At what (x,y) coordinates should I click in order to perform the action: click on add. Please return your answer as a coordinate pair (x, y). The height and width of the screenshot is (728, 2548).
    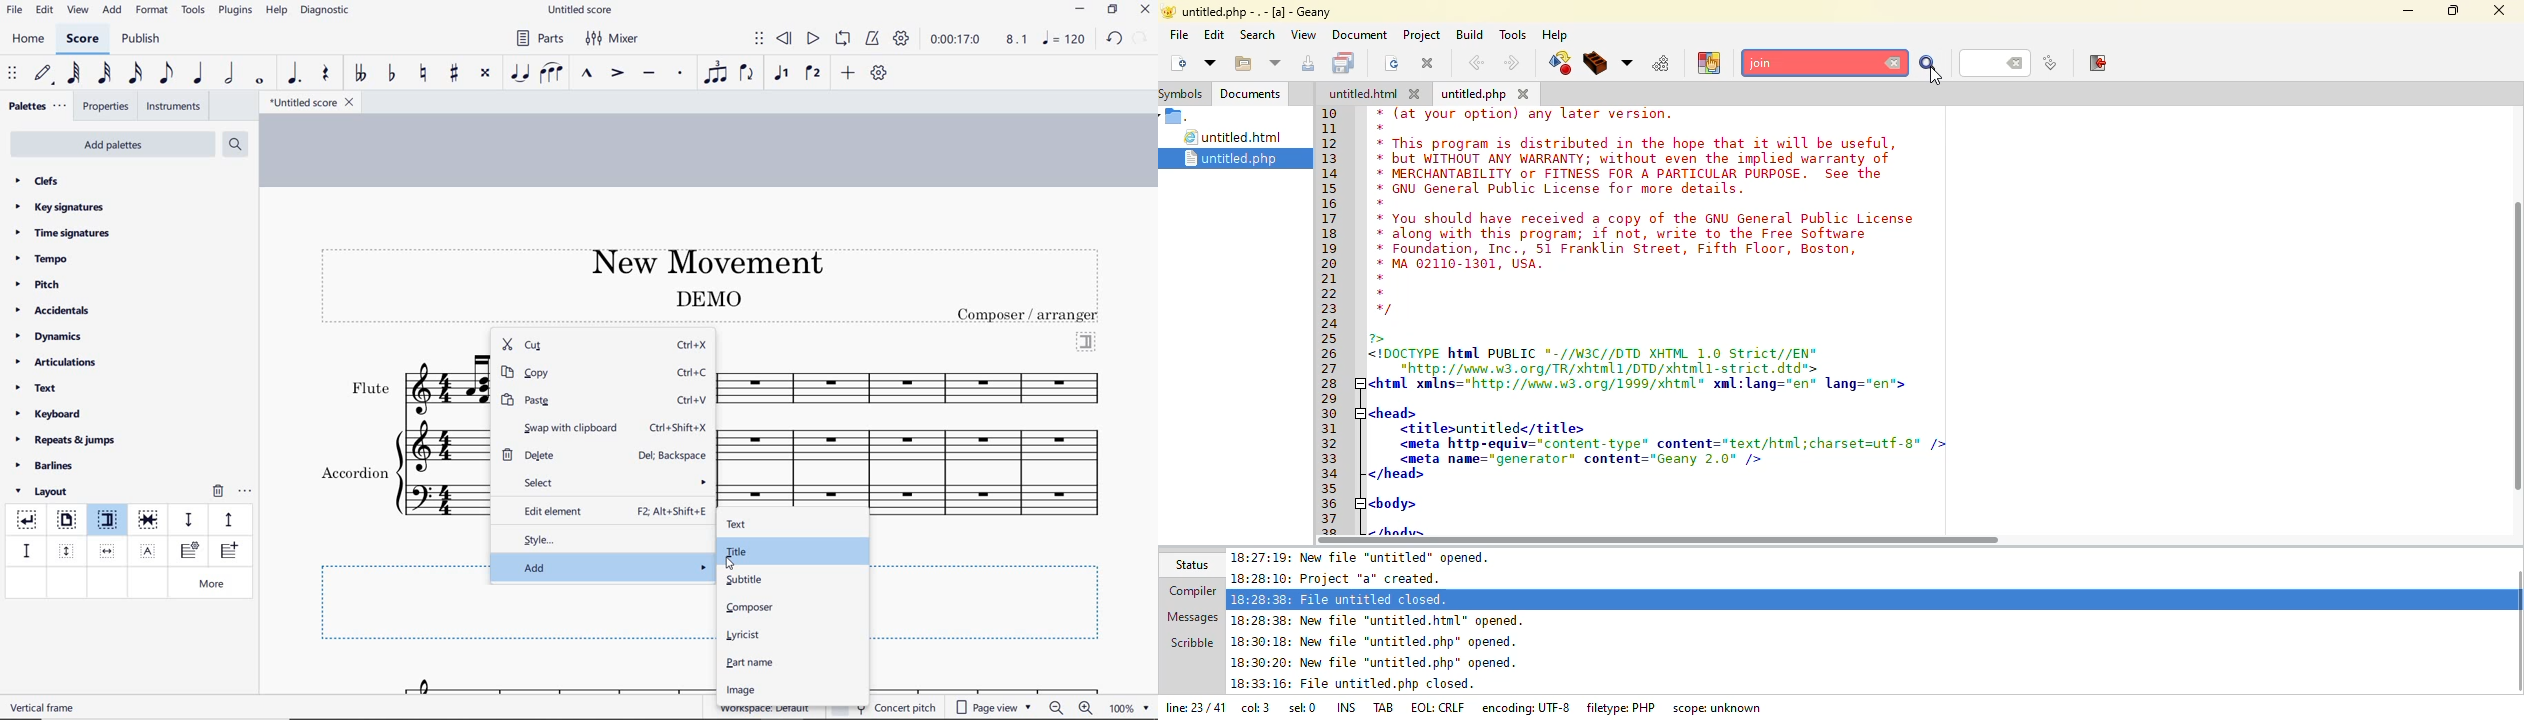
    Looking at the image, I should click on (850, 72).